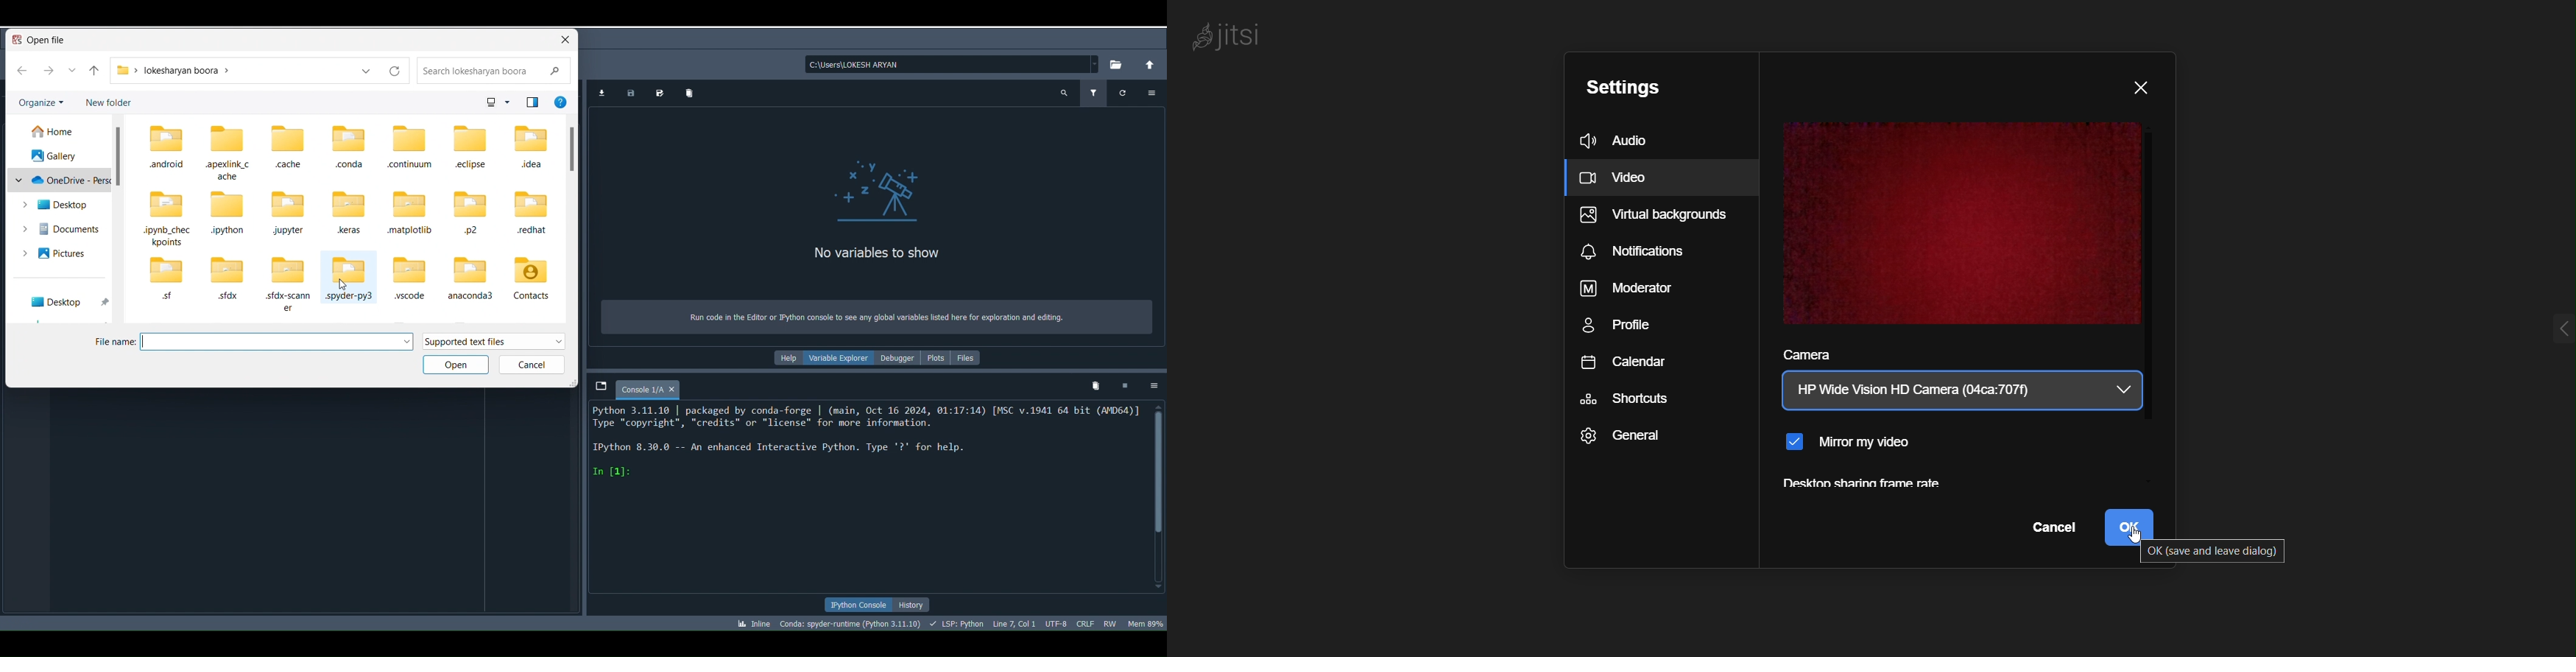 Image resolution: width=2576 pixels, height=672 pixels. Describe the element at coordinates (72, 70) in the screenshot. I see `View More` at that location.